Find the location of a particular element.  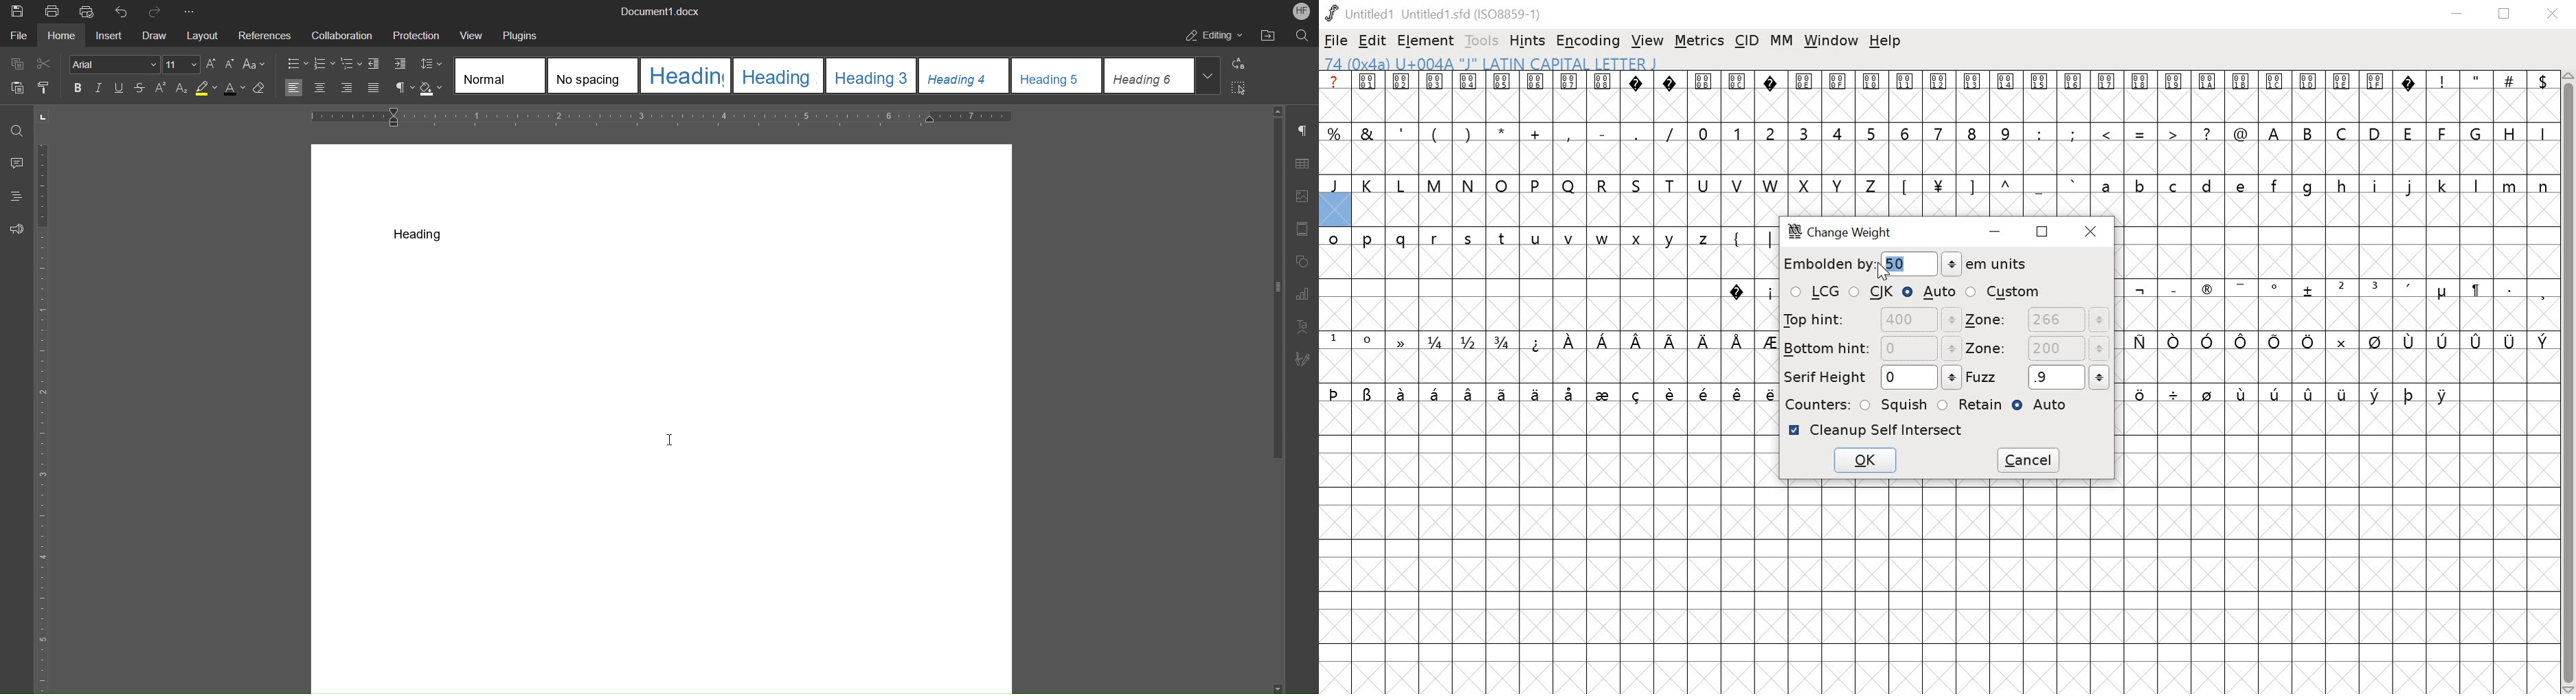

Plugins is located at coordinates (522, 34).